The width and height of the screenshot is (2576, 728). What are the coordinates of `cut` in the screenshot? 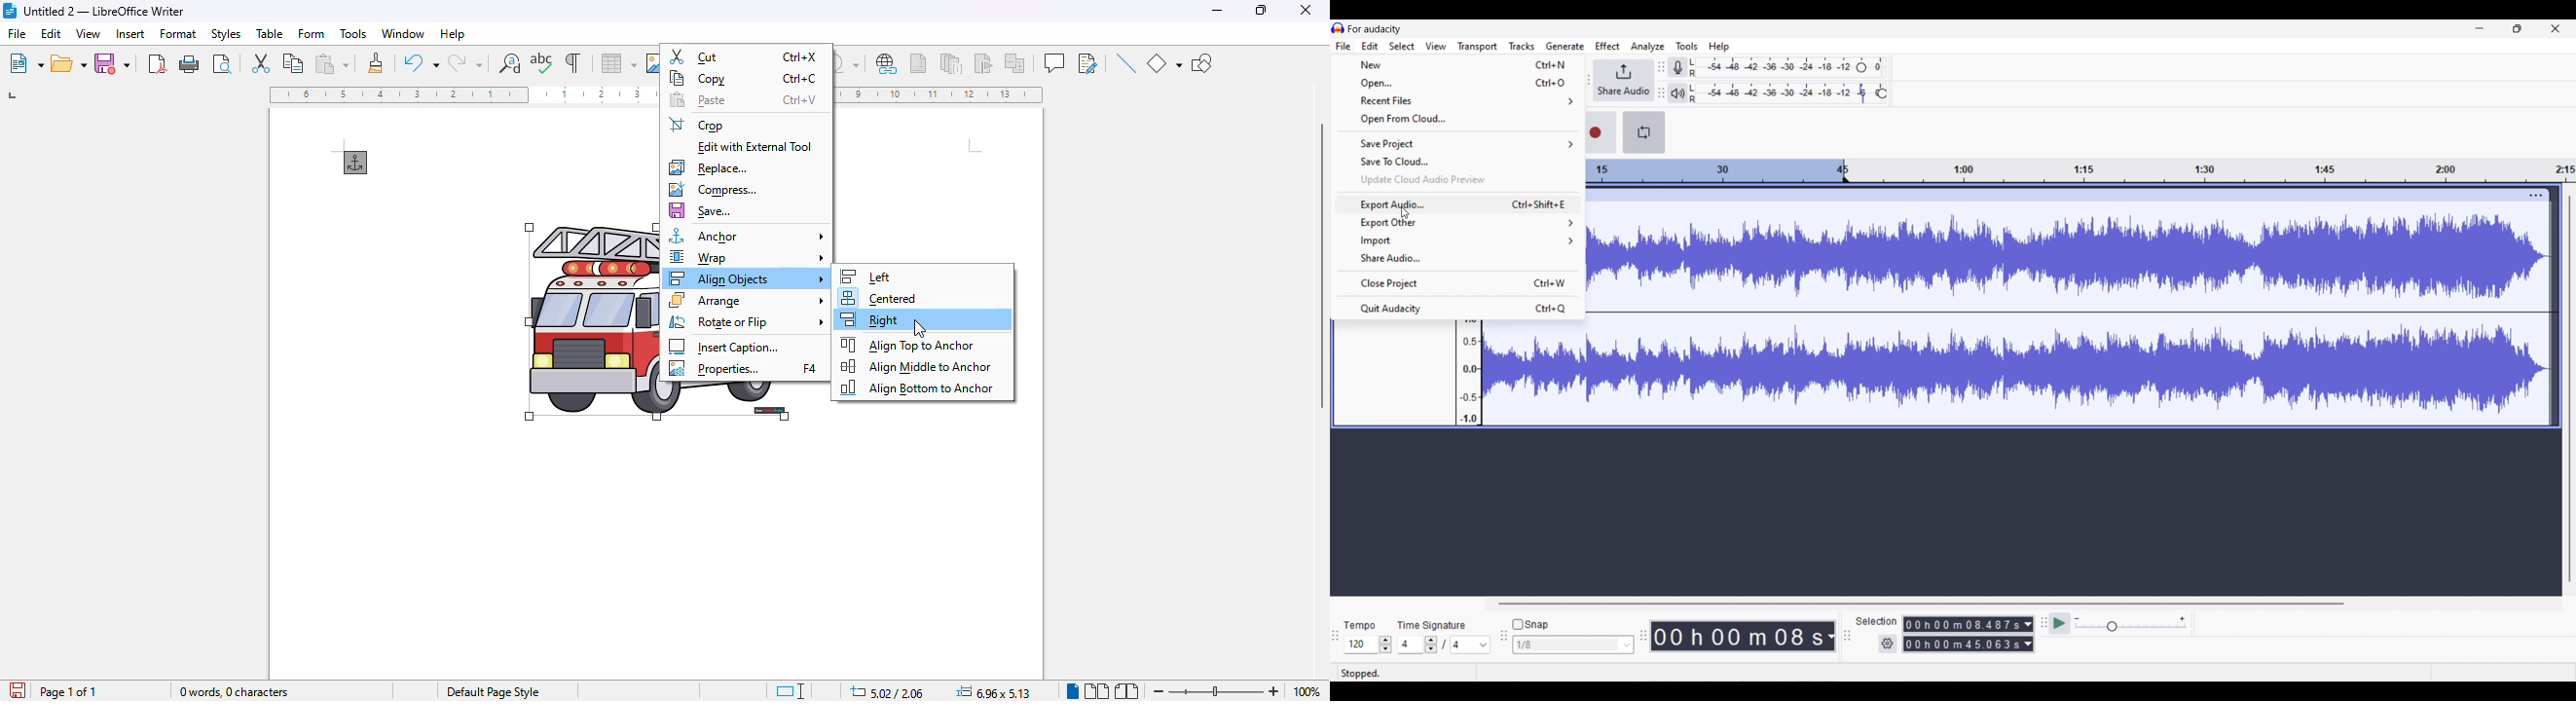 It's located at (260, 61).